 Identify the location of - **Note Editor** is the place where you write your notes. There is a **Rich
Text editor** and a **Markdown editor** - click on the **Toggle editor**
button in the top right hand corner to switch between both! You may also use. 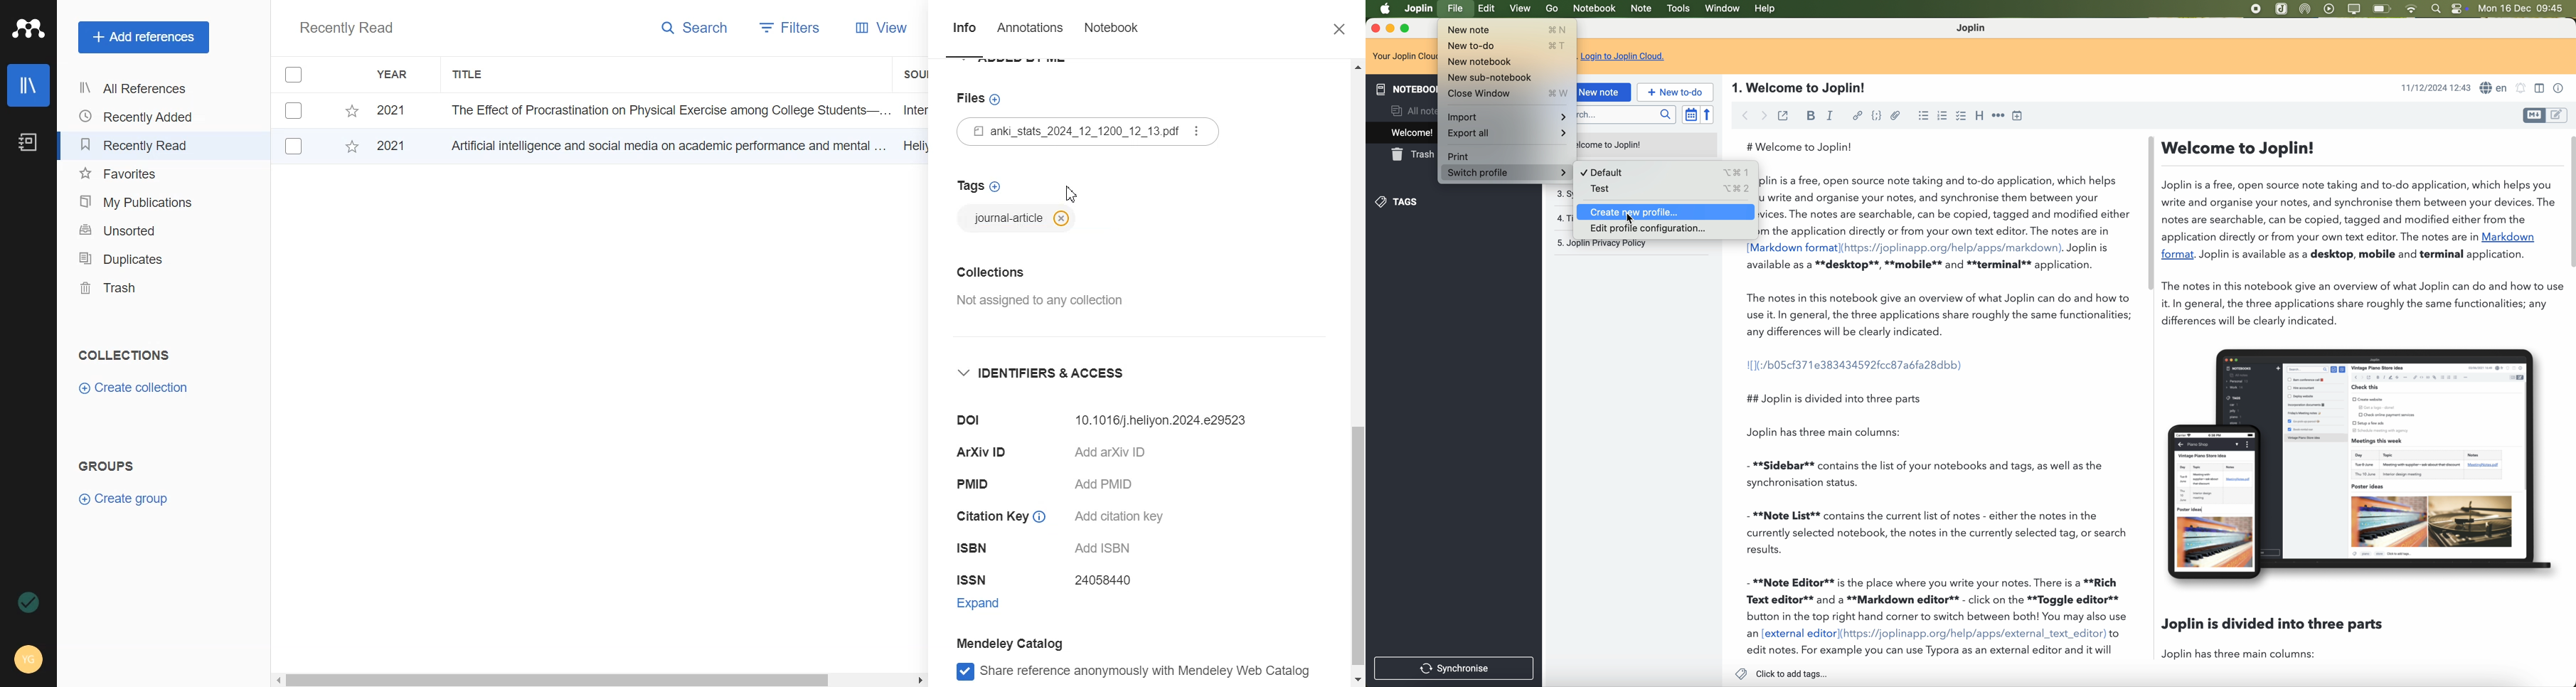
(1937, 599).